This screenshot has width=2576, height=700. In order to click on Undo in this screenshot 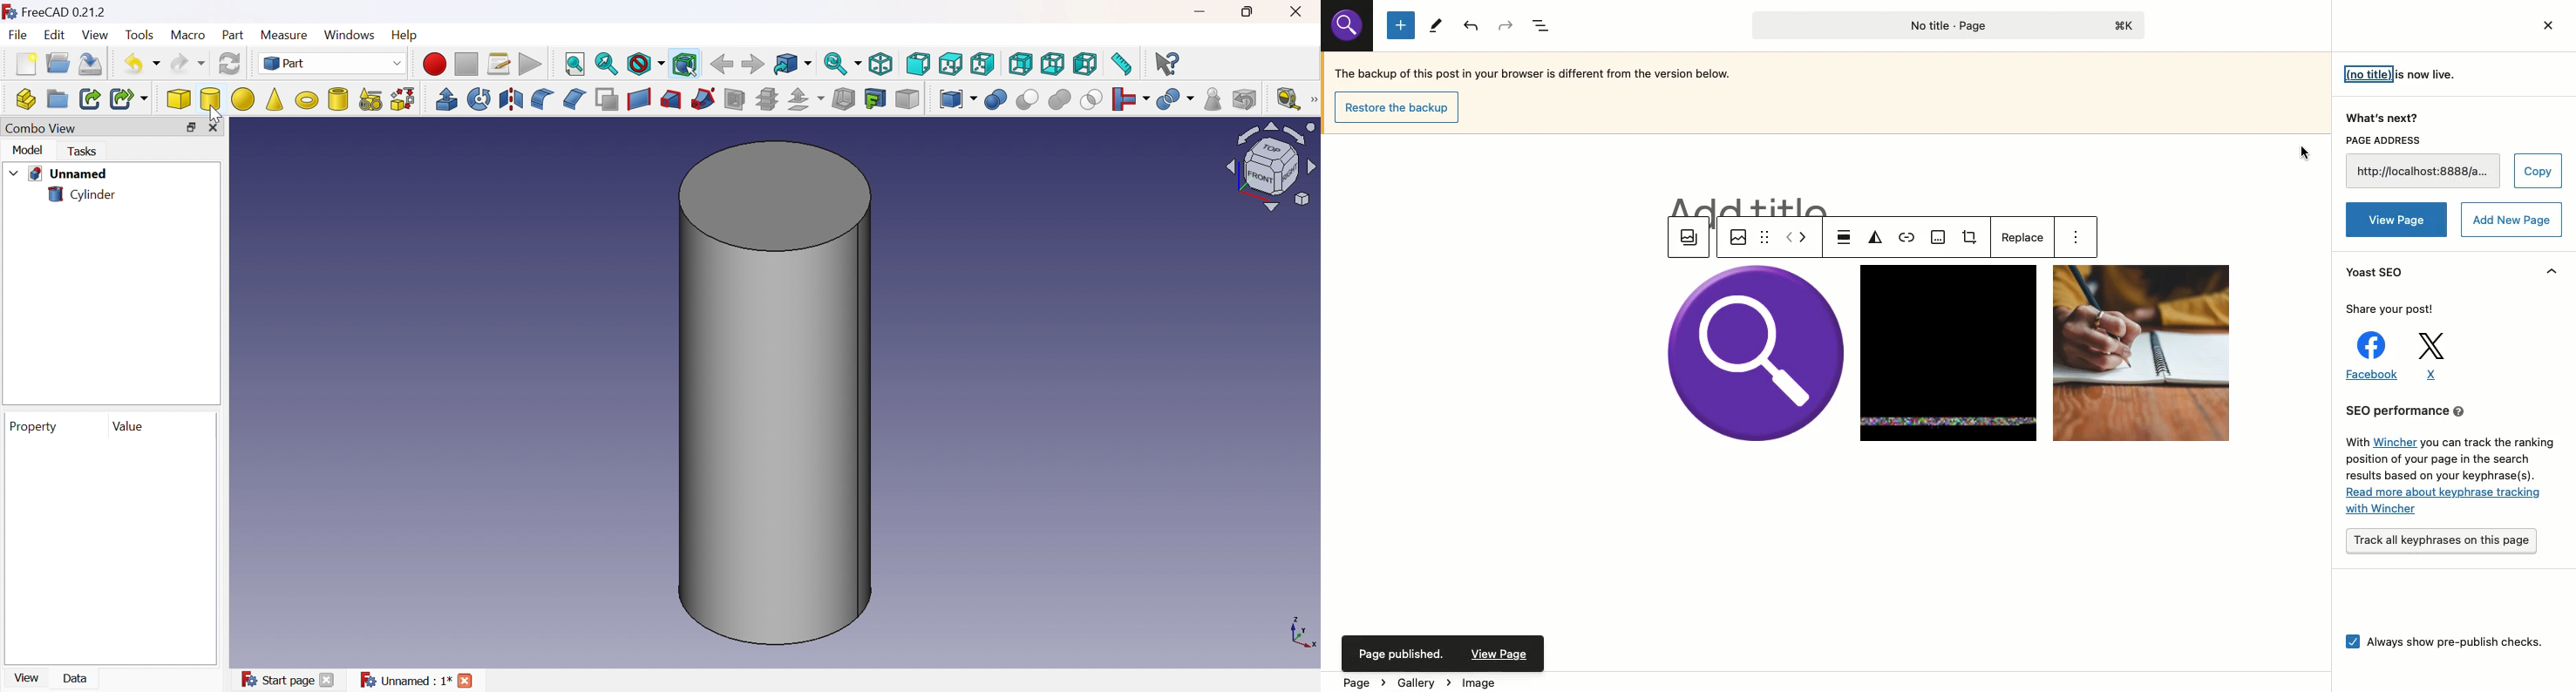, I will do `click(140, 66)`.